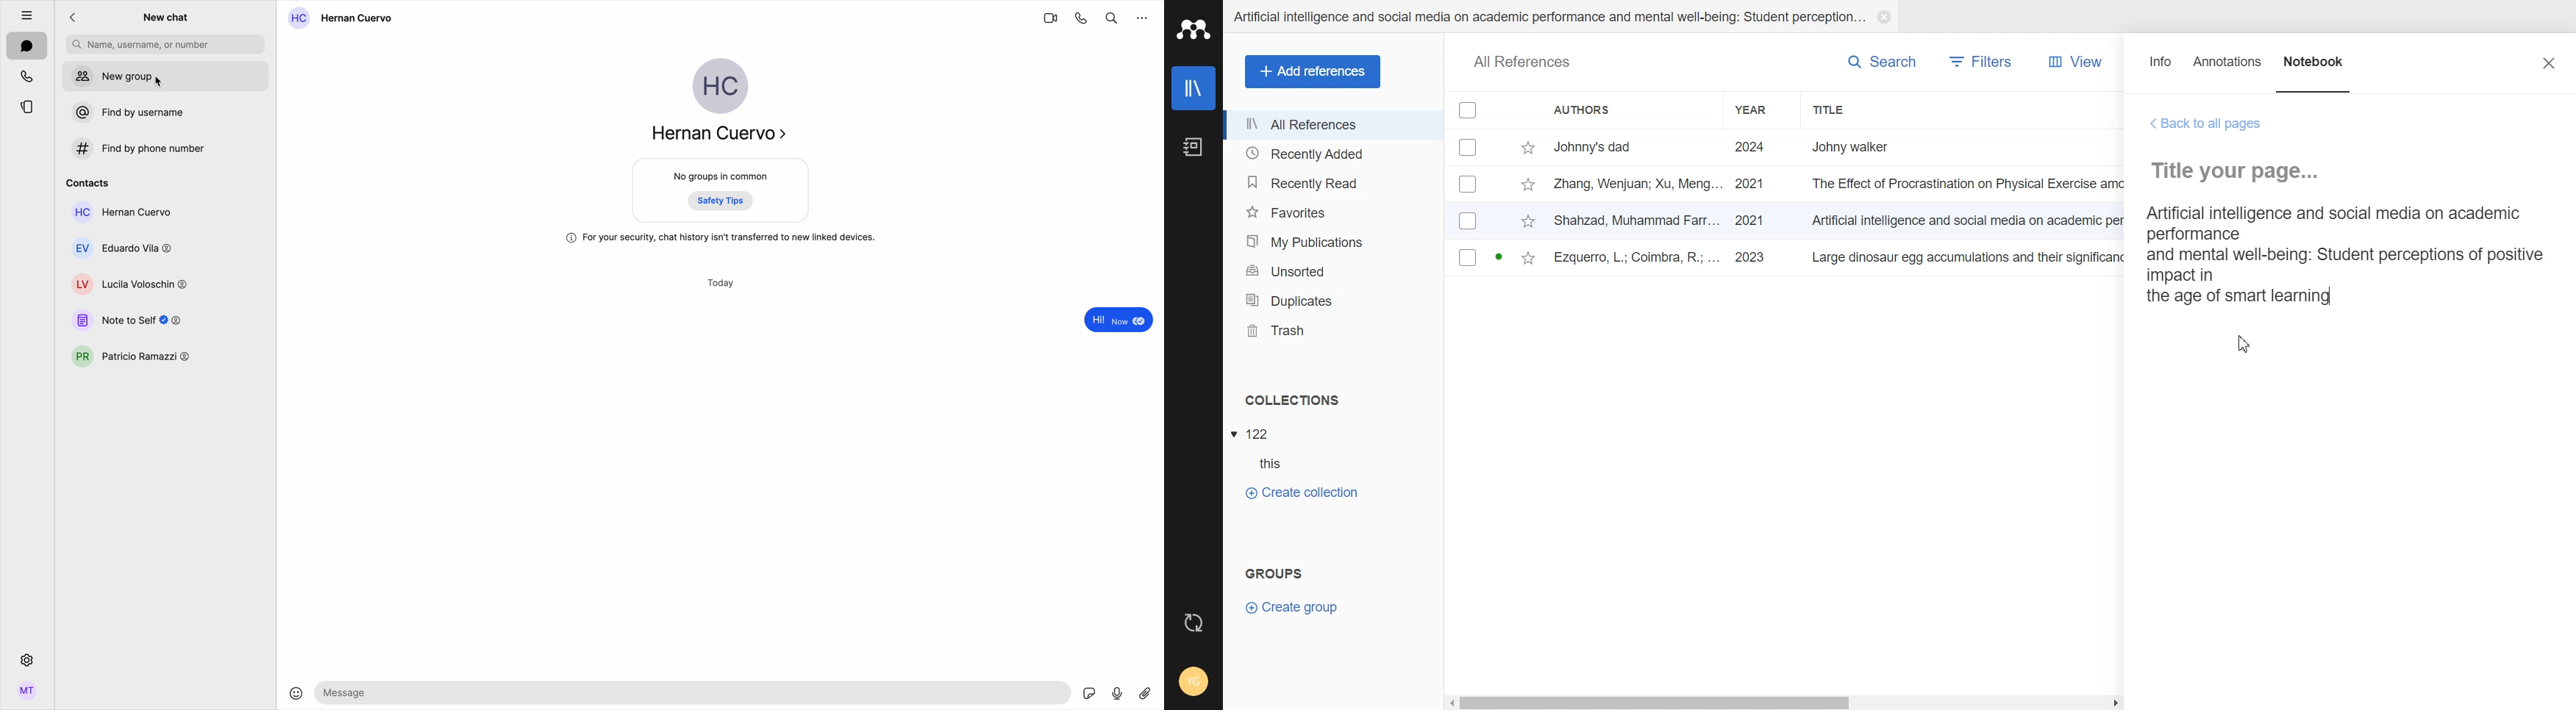 This screenshot has height=728, width=2576. What do you see at coordinates (88, 182) in the screenshot?
I see `contacts` at bounding box center [88, 182].